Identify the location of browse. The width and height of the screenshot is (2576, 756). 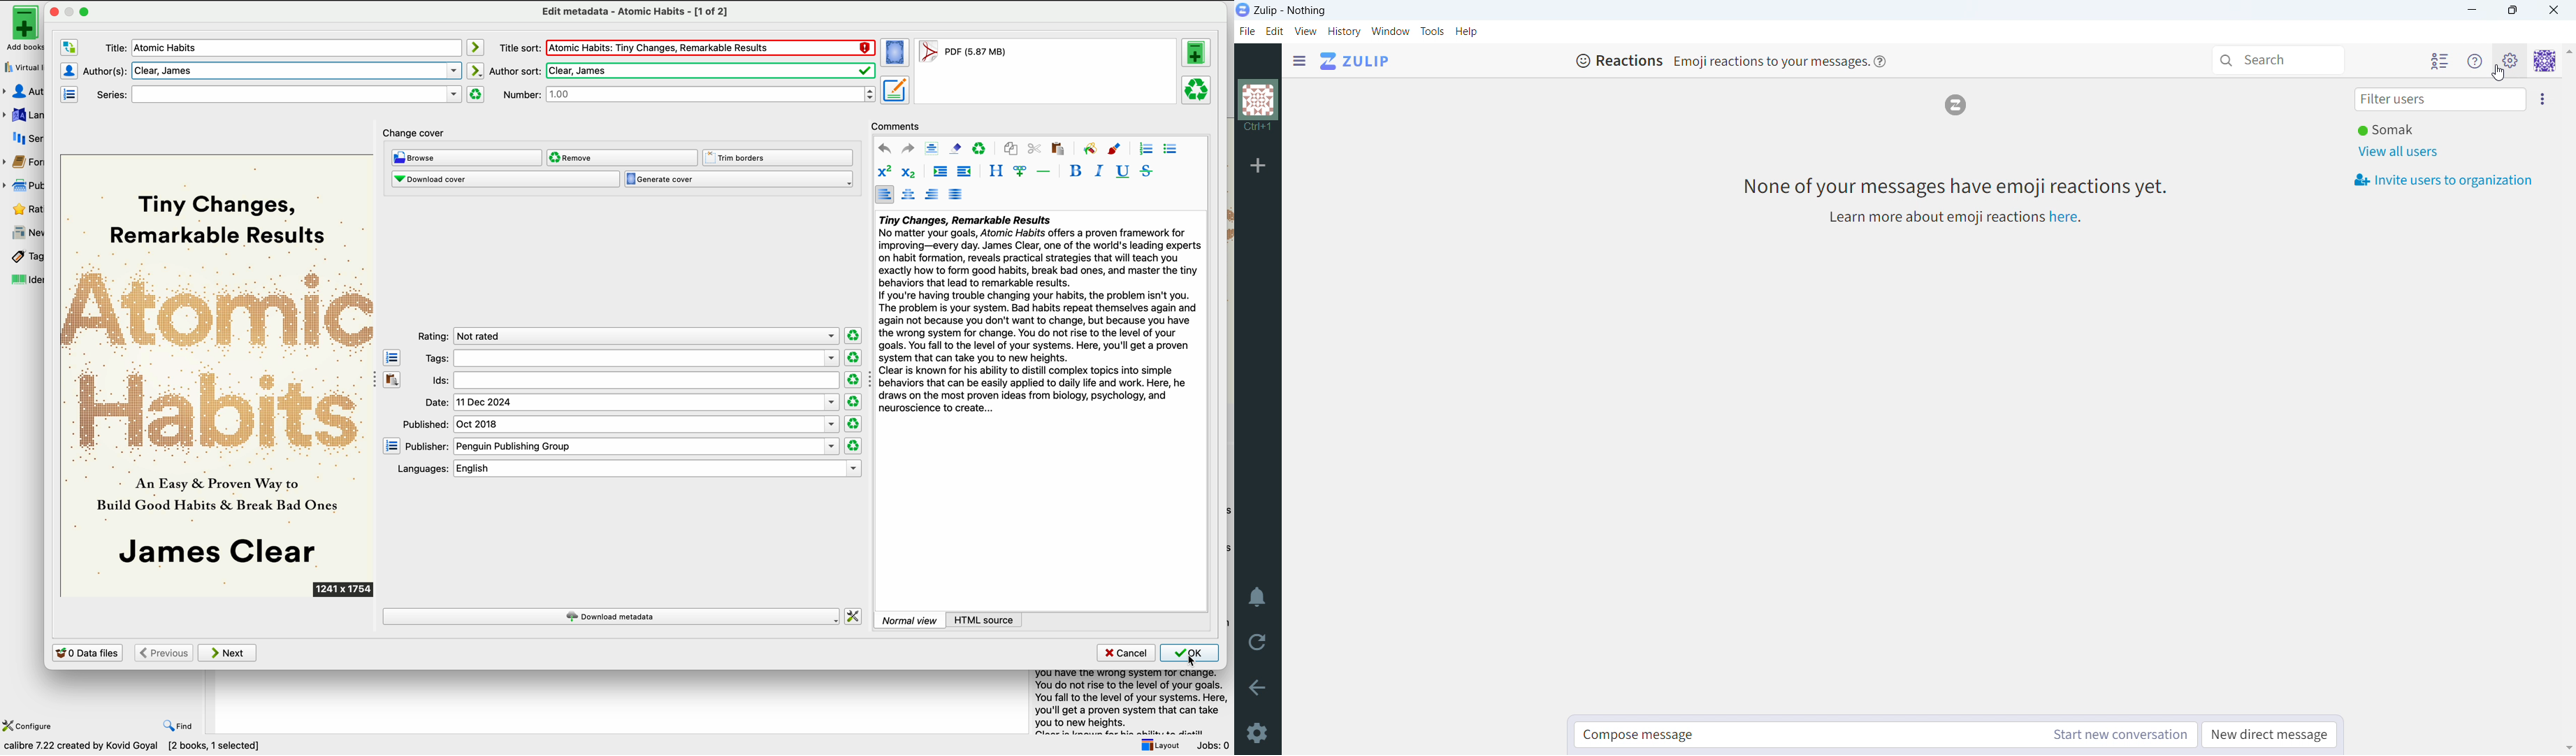
(466, 158).